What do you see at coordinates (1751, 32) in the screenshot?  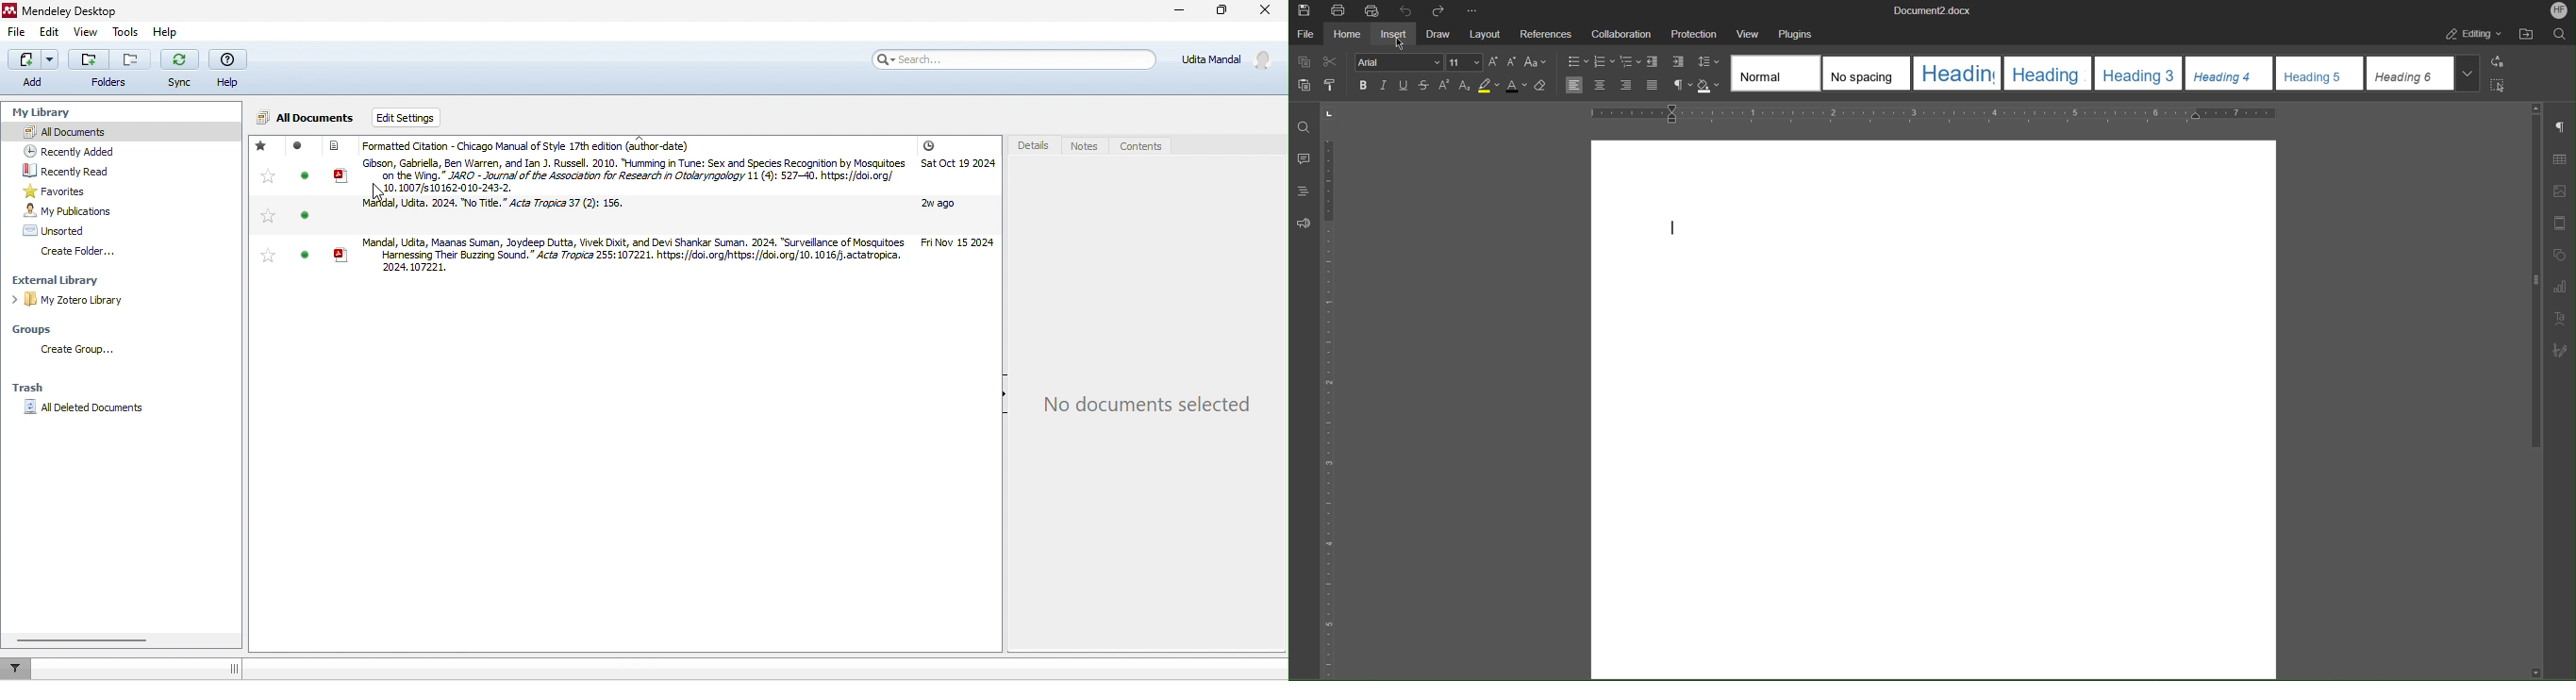 I see `View` at bounding box center [1751, 32].